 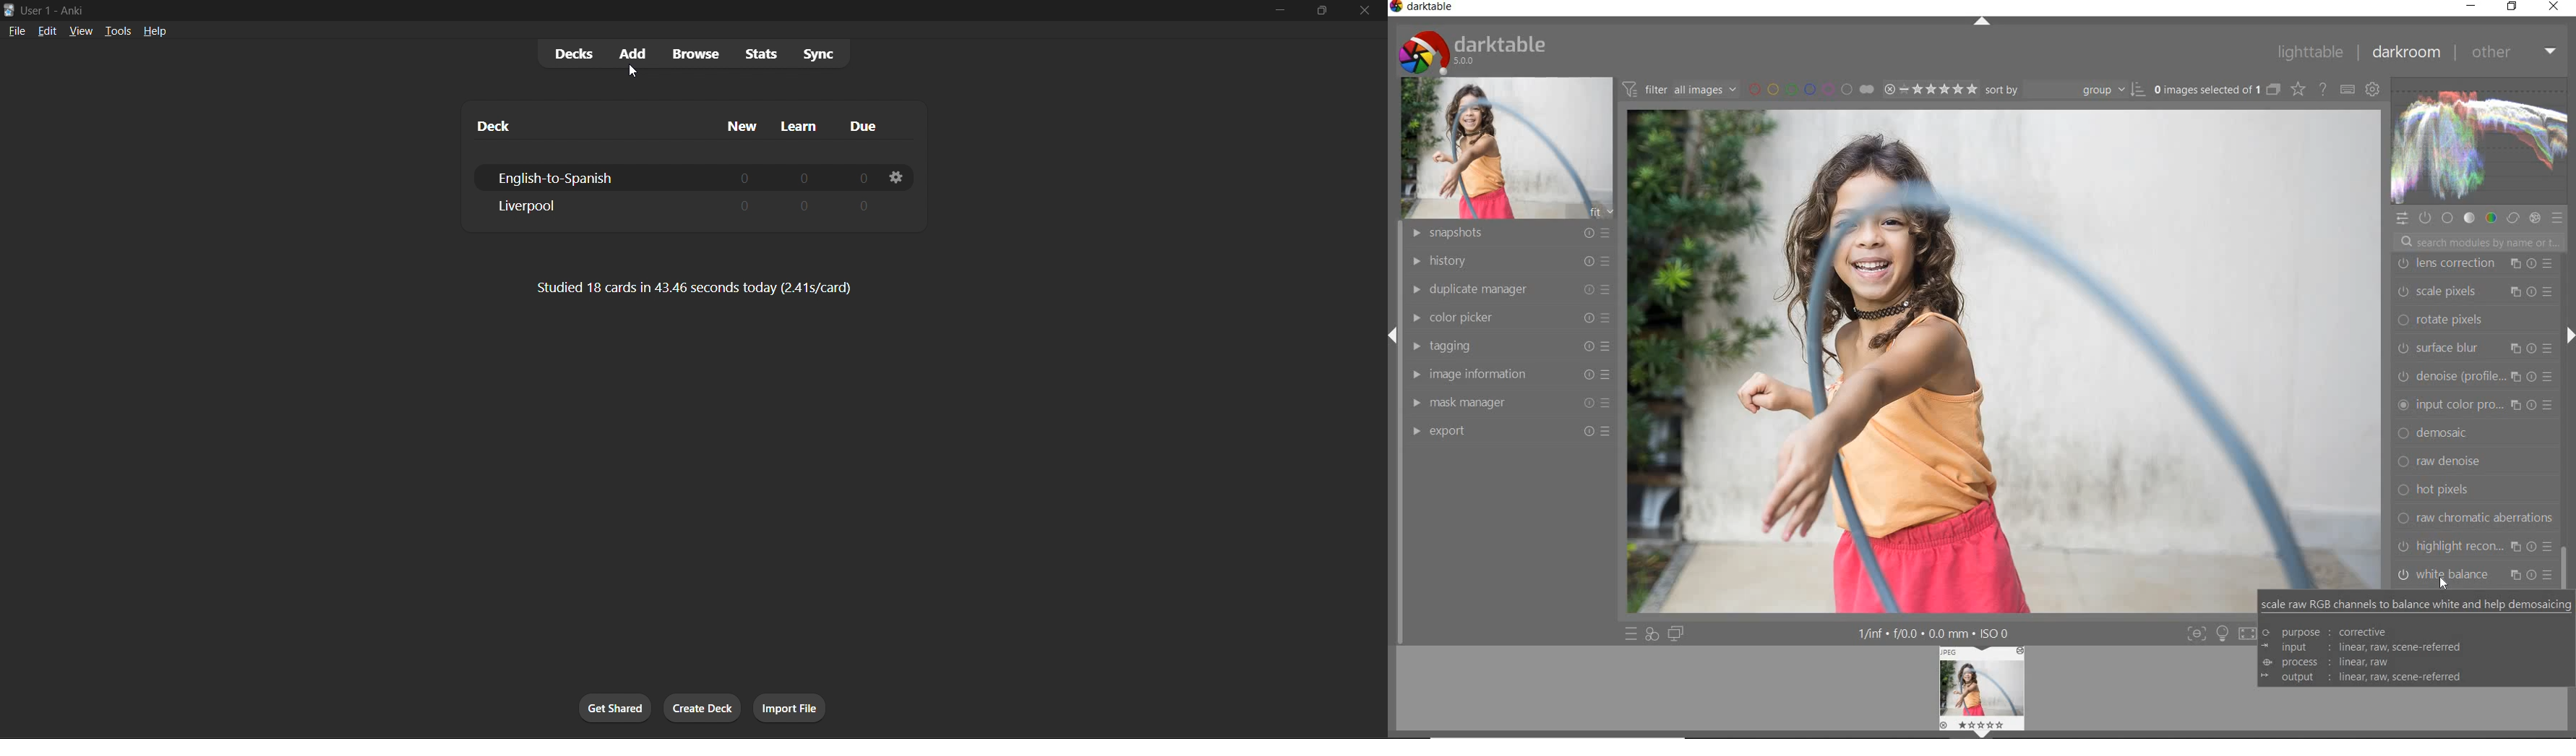 I want to click on browse, so click(x=694, y=52).